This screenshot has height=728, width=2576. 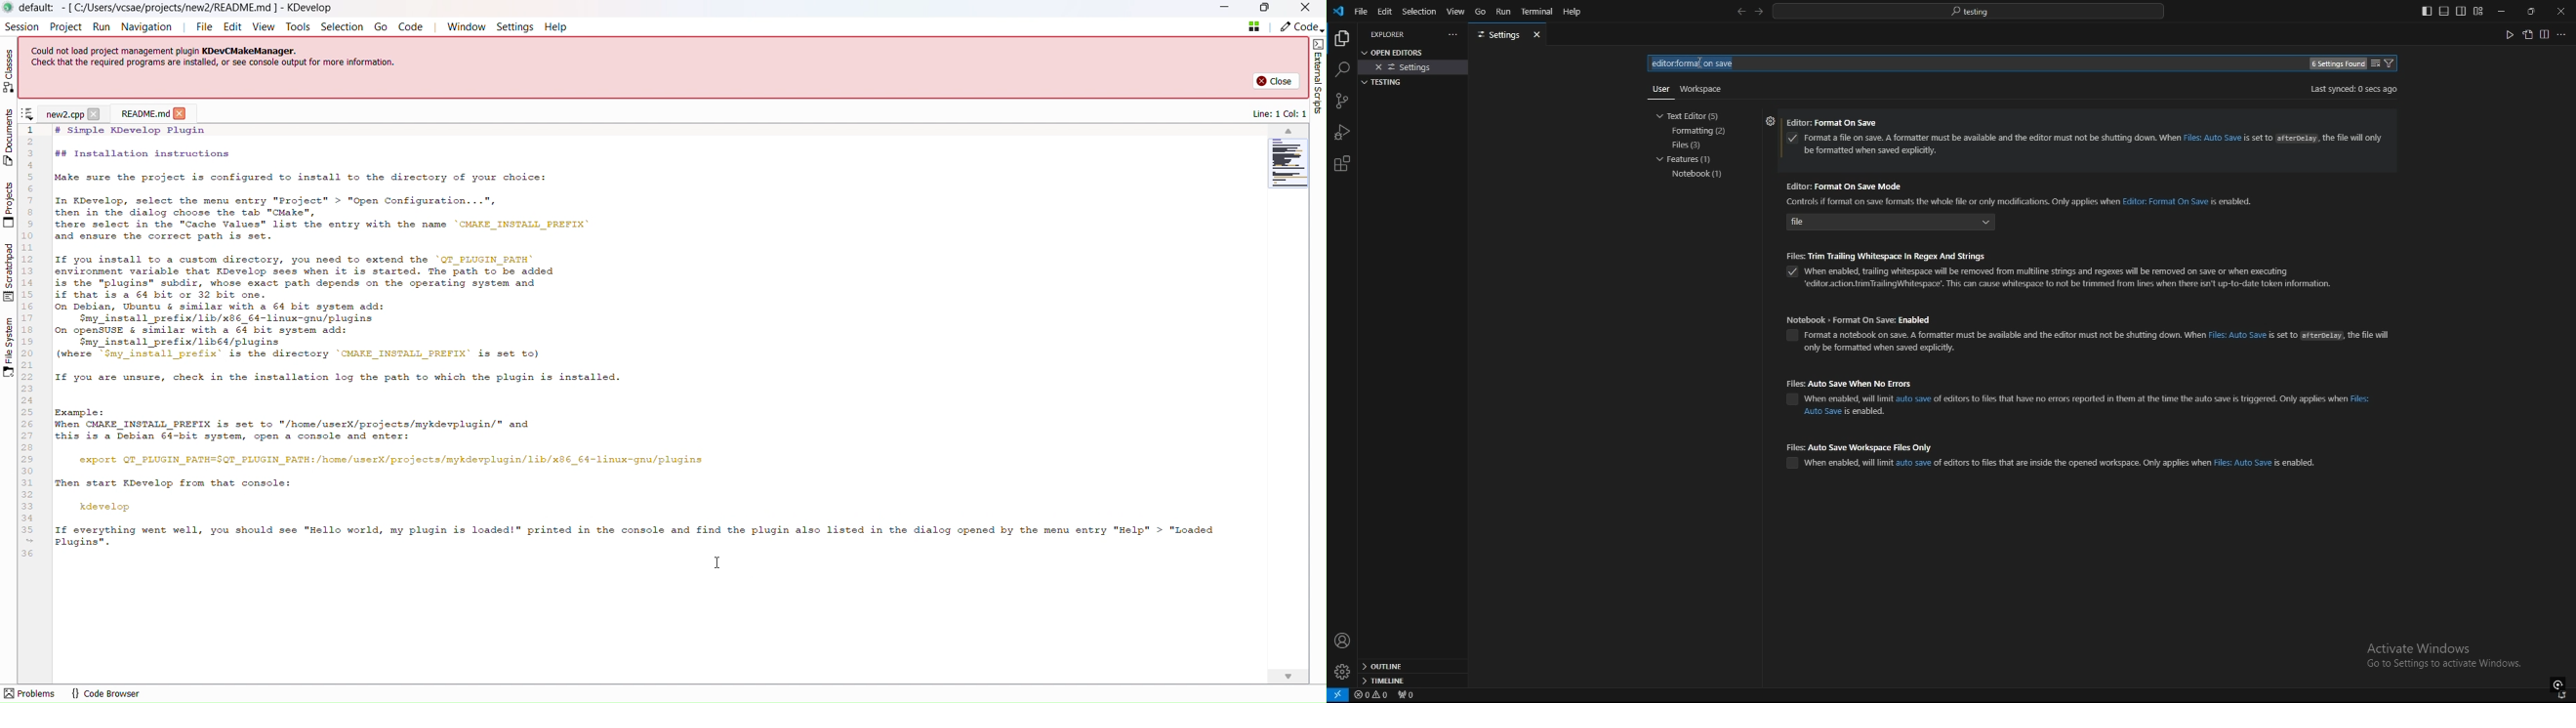 I want to click on close, so click(x=1277, y=80).